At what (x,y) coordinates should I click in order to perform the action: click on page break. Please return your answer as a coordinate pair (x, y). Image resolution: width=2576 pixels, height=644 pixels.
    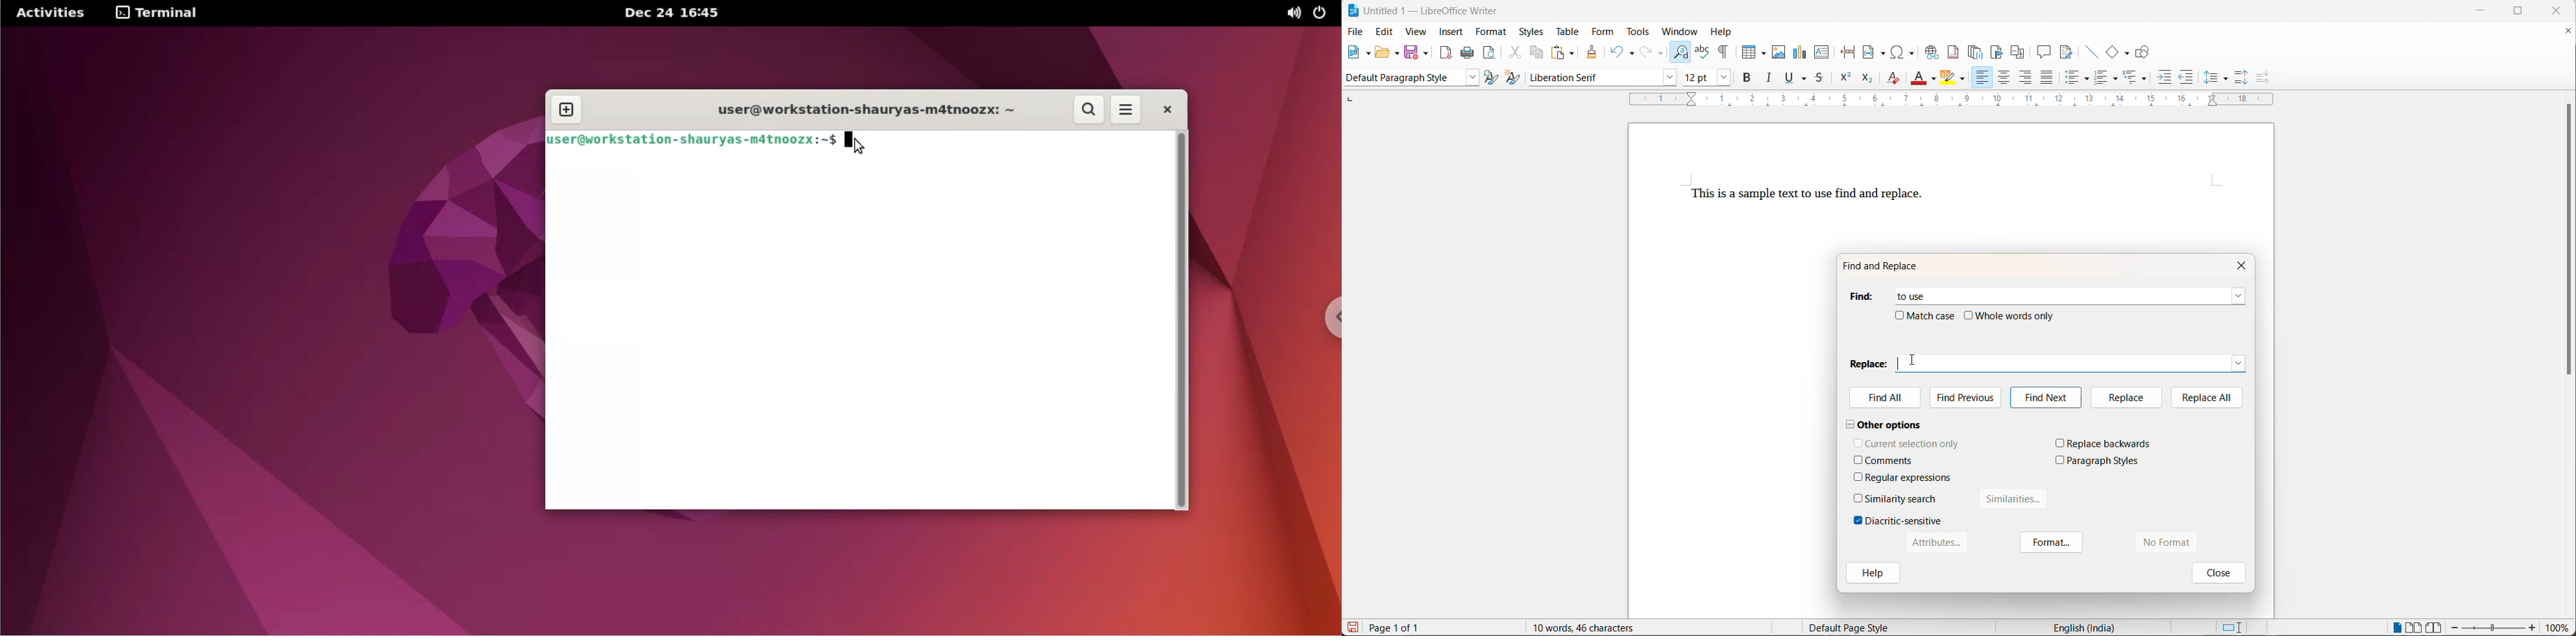
    Looking at the image, I should click on (1849, 52).